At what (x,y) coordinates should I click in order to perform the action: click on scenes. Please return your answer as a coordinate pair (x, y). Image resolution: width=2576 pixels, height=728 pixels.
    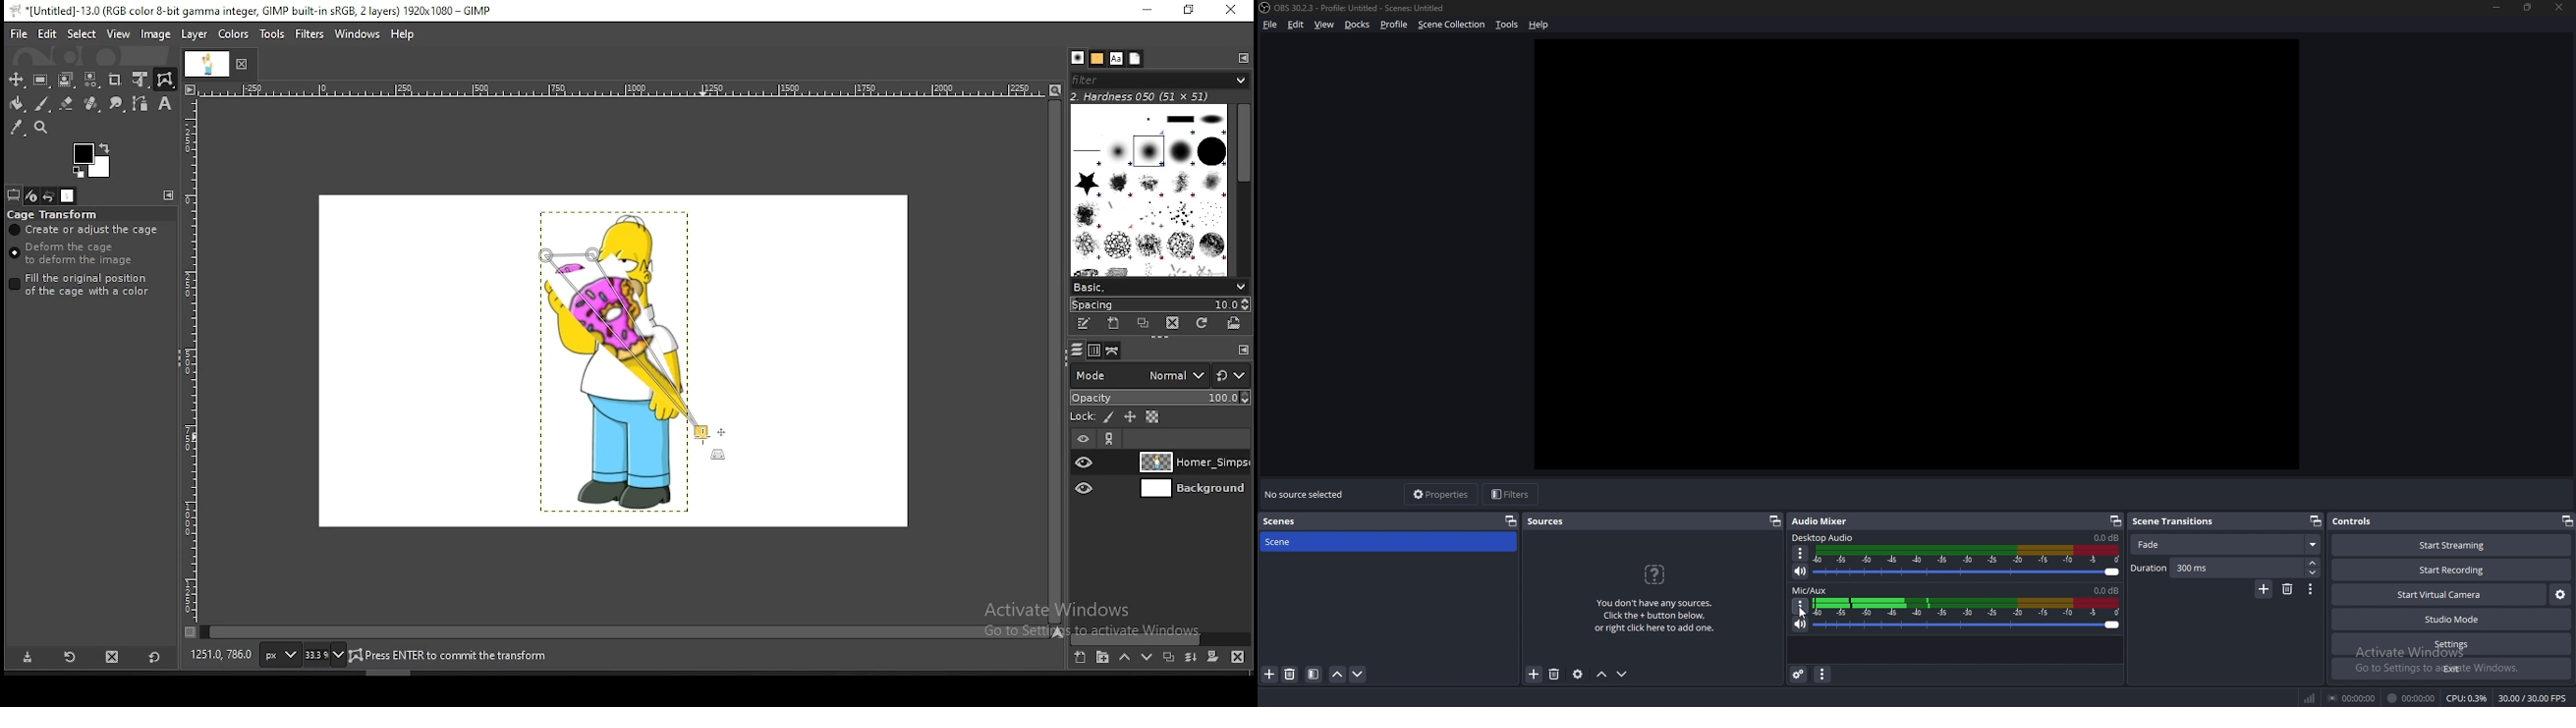
    Looking at the image, I should click on (1282, 522).